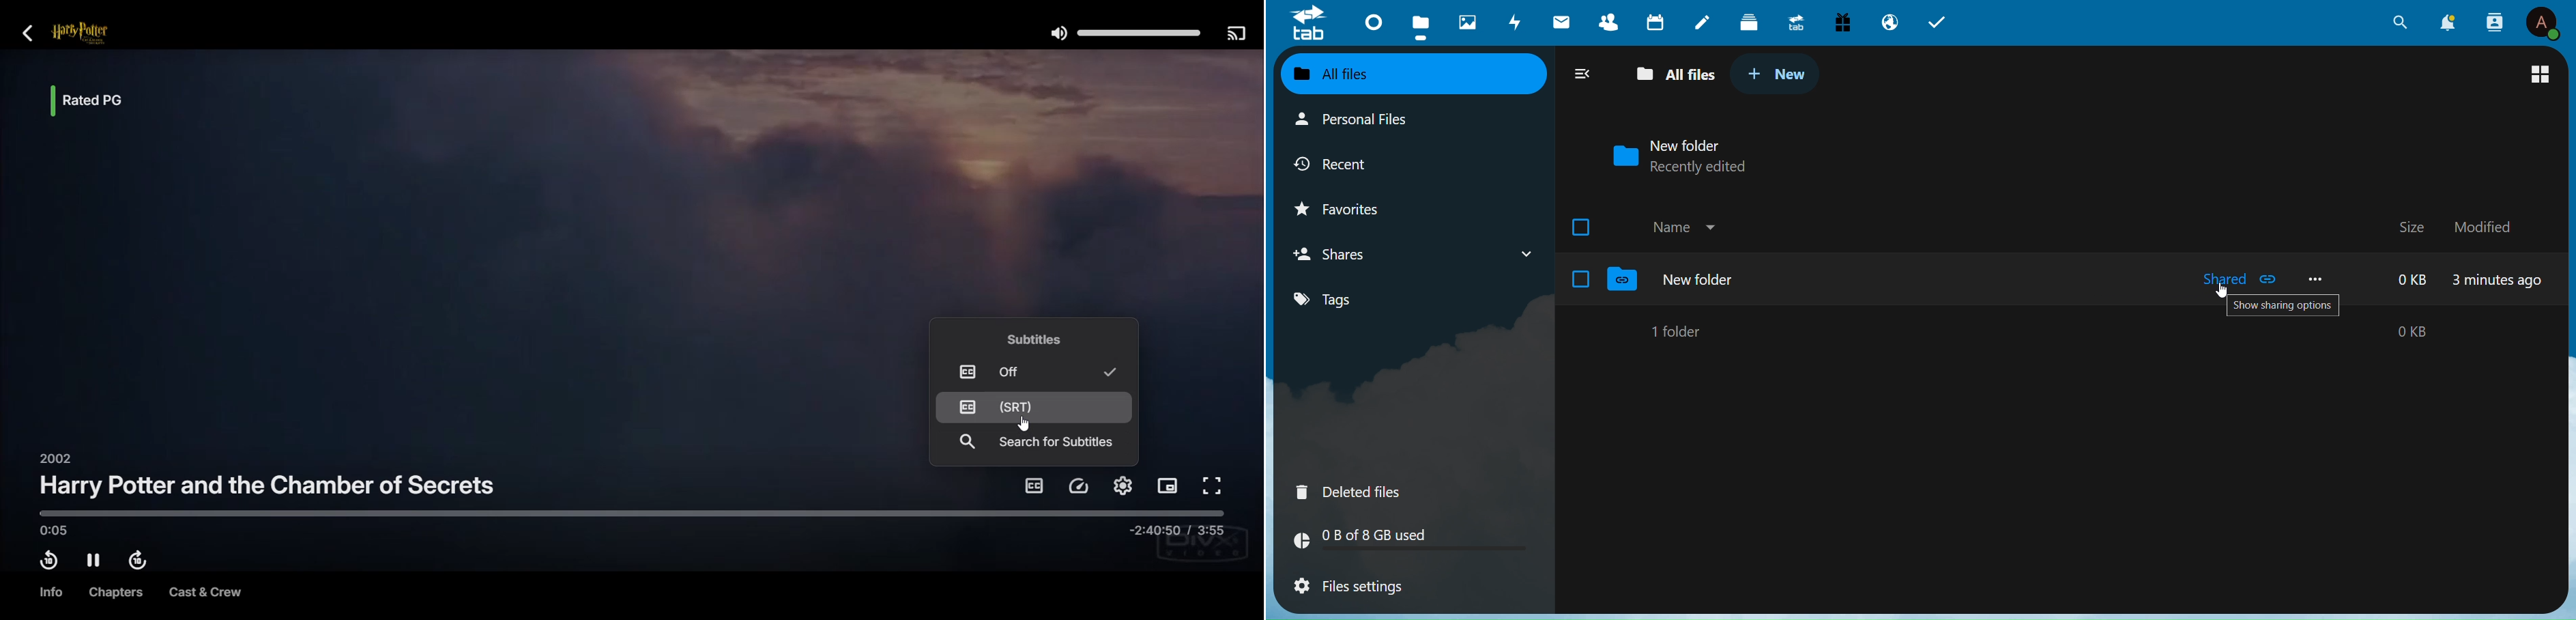  I want to click on 0 kb, so click(2415, 279).